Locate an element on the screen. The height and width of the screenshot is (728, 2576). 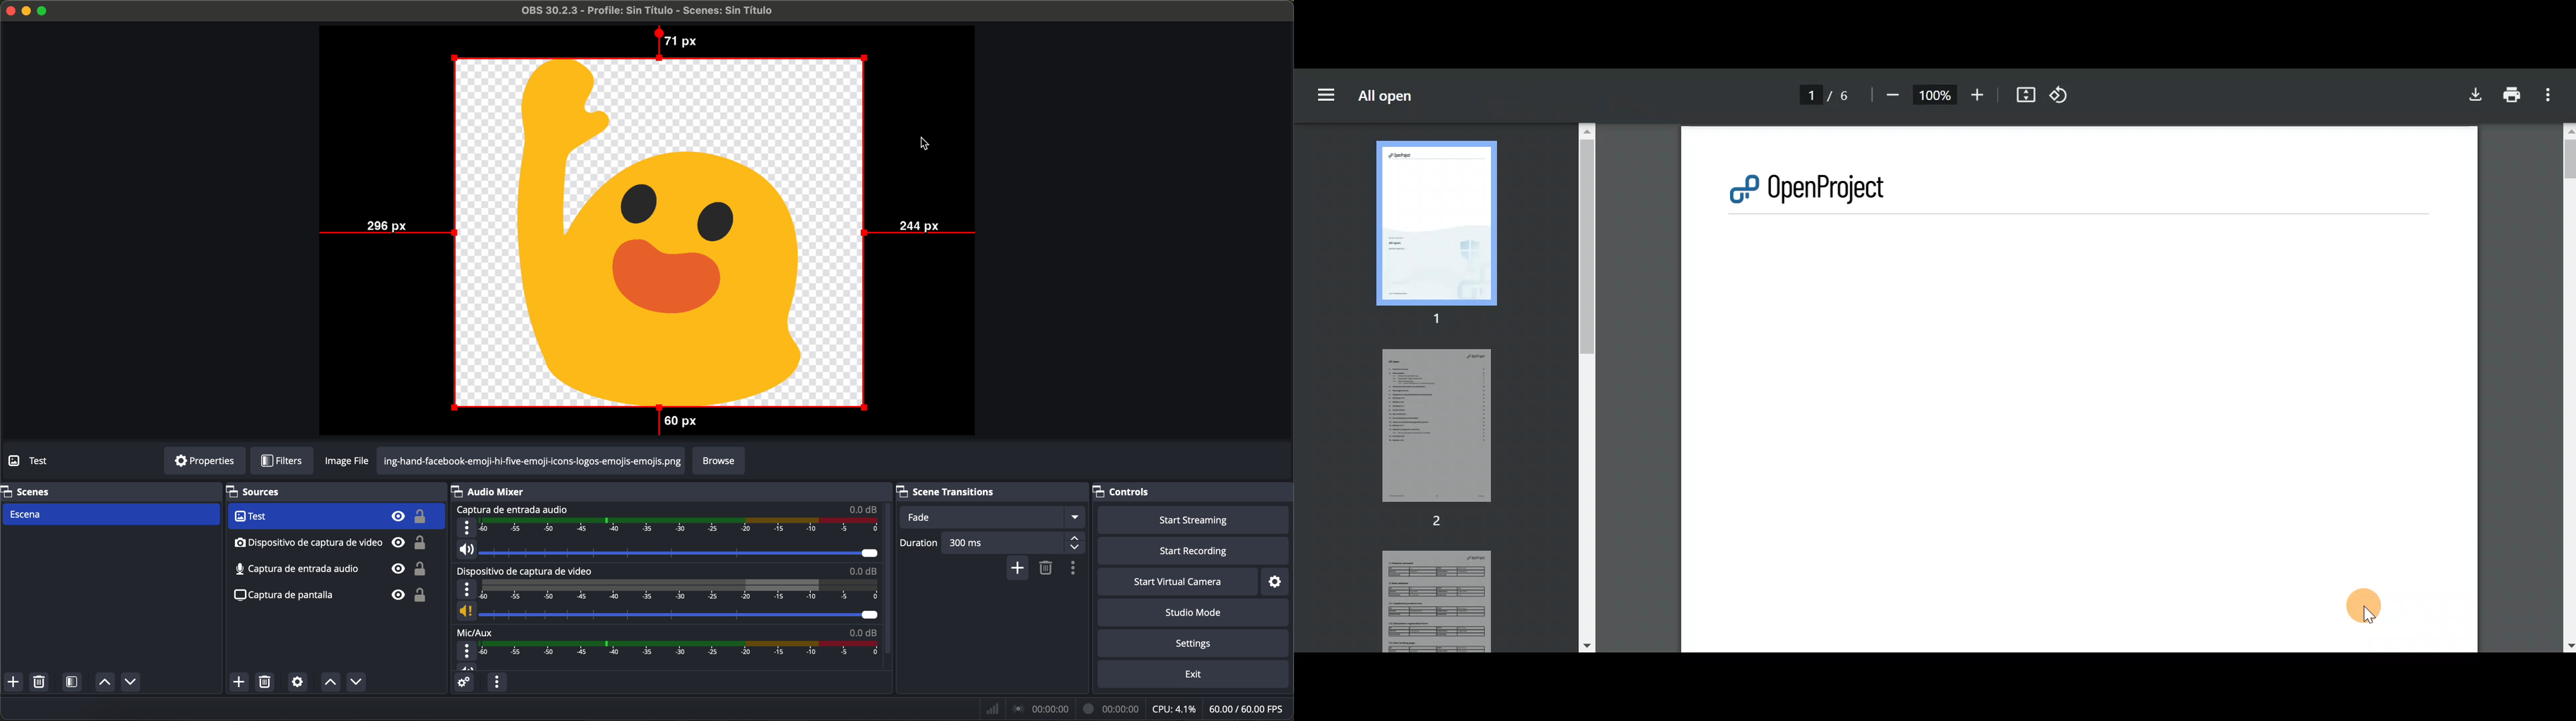
settings is located at coordinates (1196, 644).